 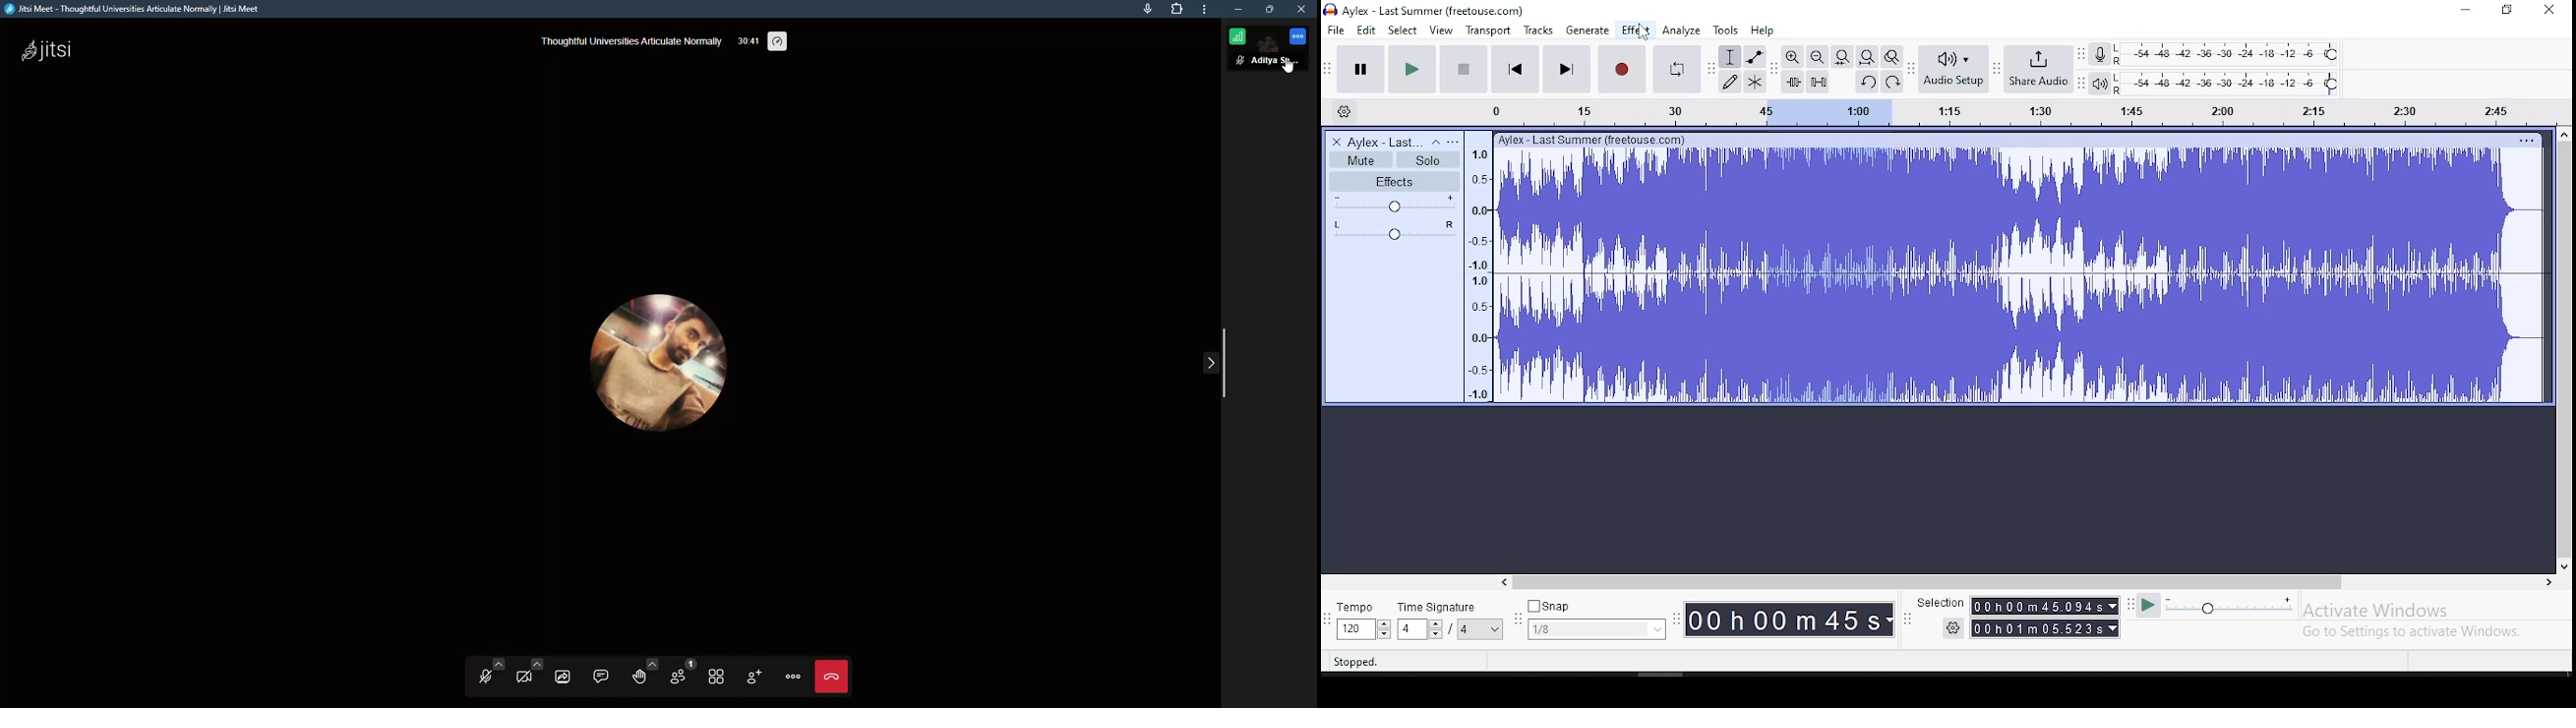 I want to click on collapse, so click(x=1216, y=363).